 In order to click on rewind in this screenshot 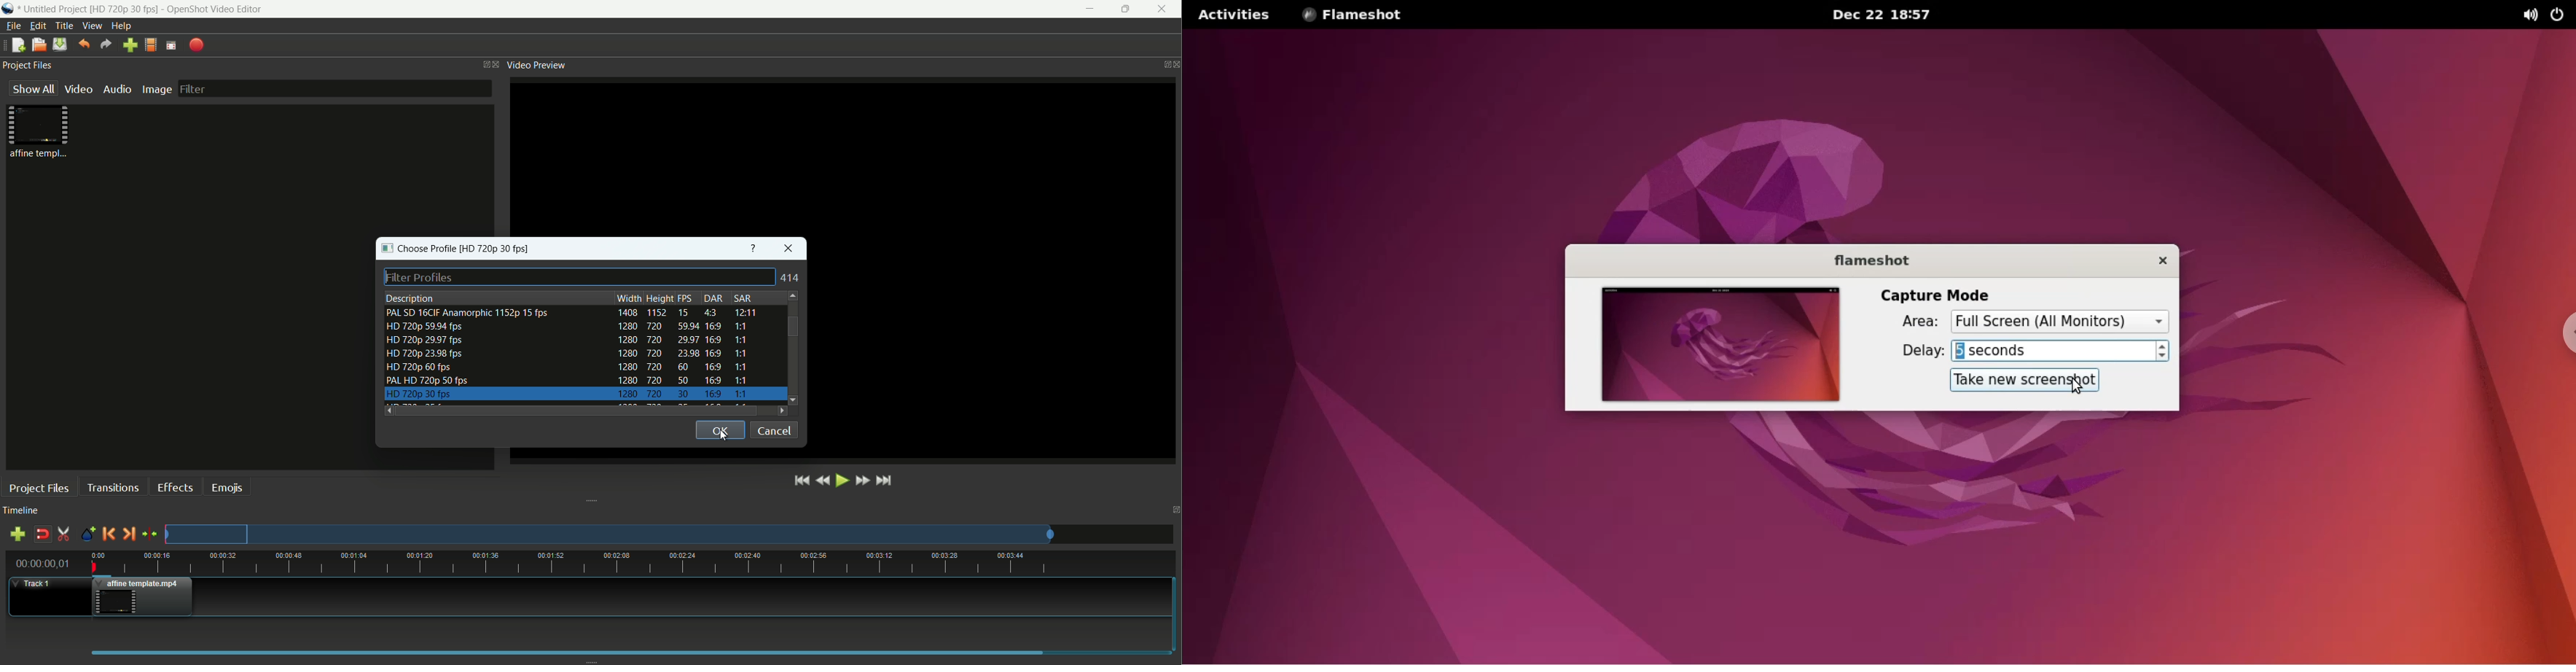, I will do `click(822, 480)`.